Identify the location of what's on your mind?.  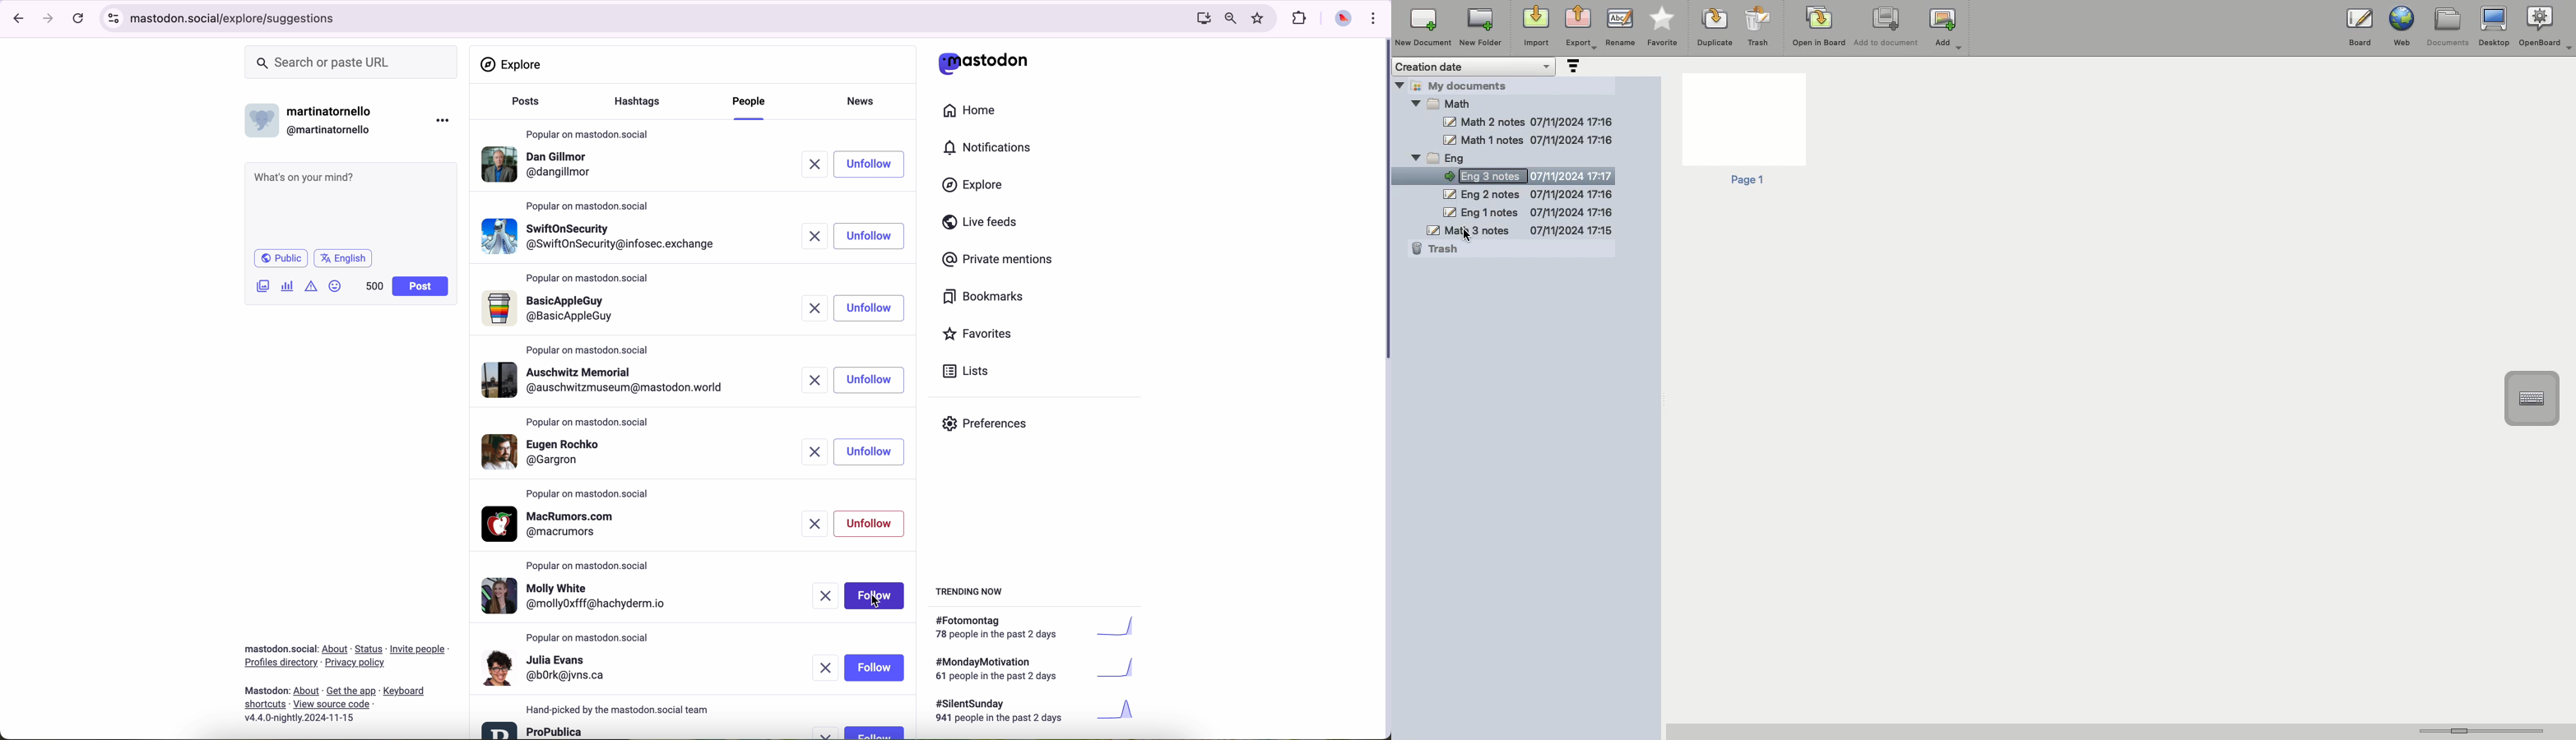
(350, 204).